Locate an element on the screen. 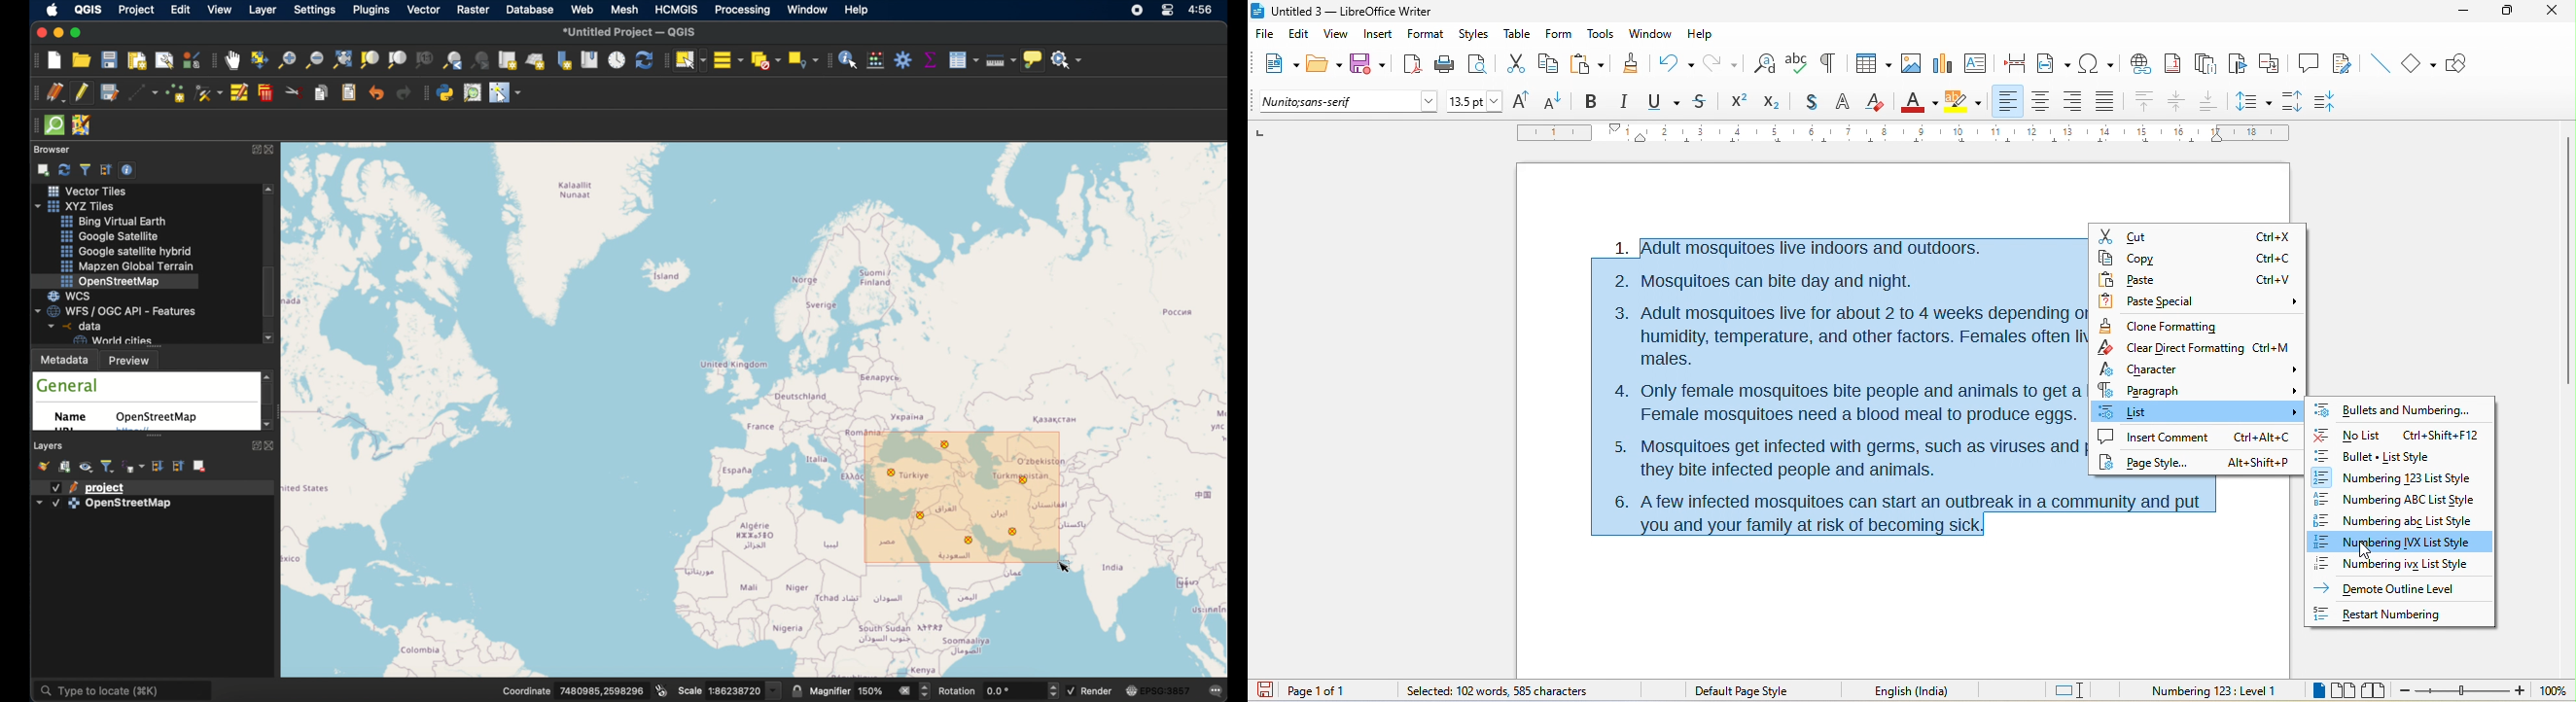  align left is located at coordinates (2009, 101).